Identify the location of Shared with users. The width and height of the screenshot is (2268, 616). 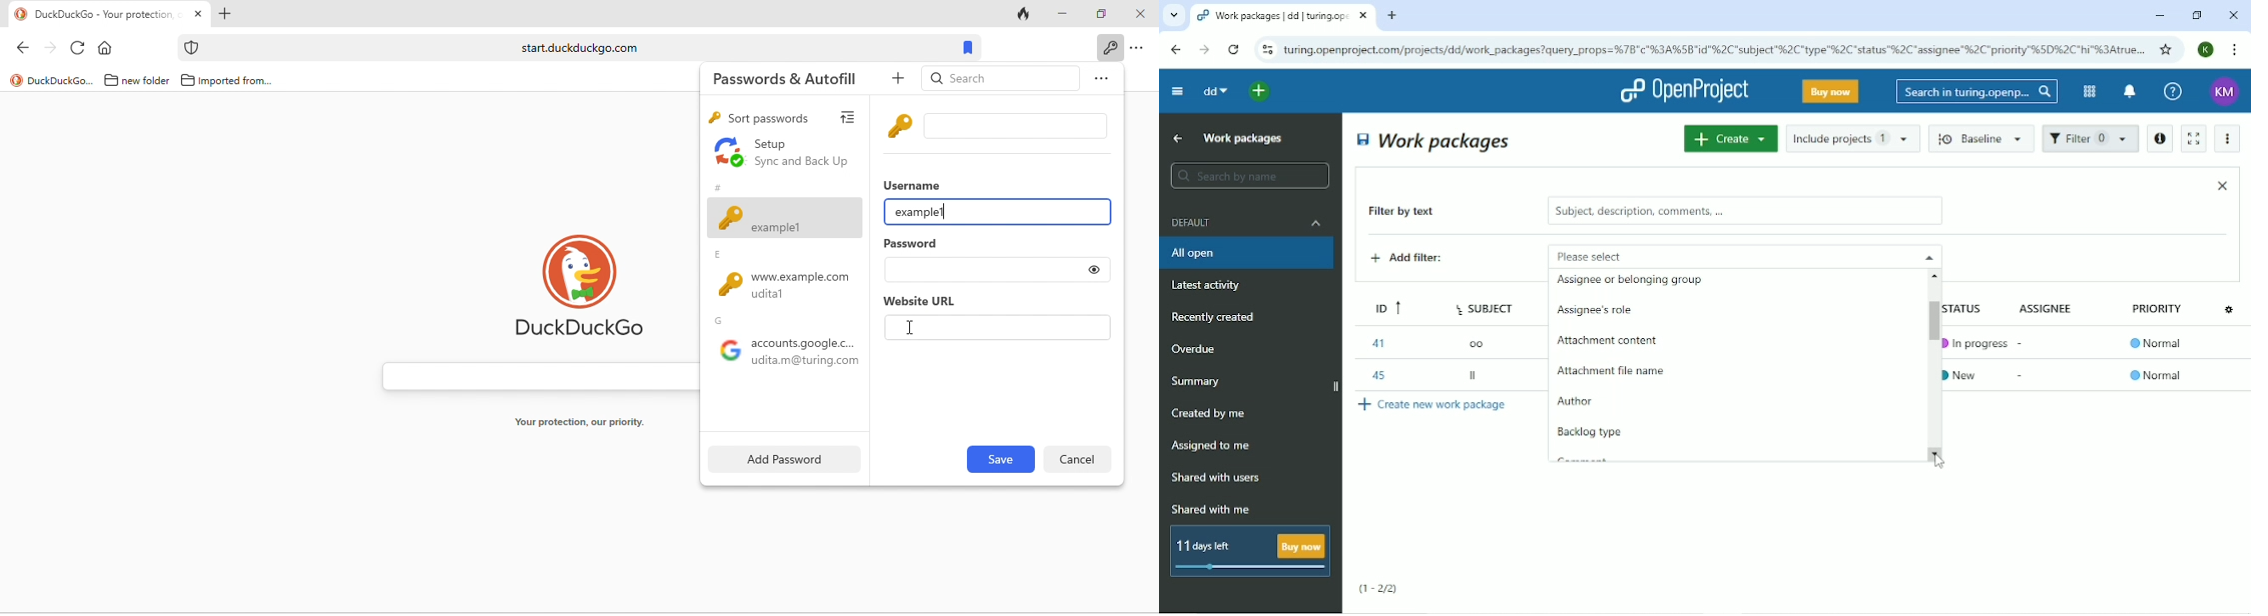
(1217, 478).